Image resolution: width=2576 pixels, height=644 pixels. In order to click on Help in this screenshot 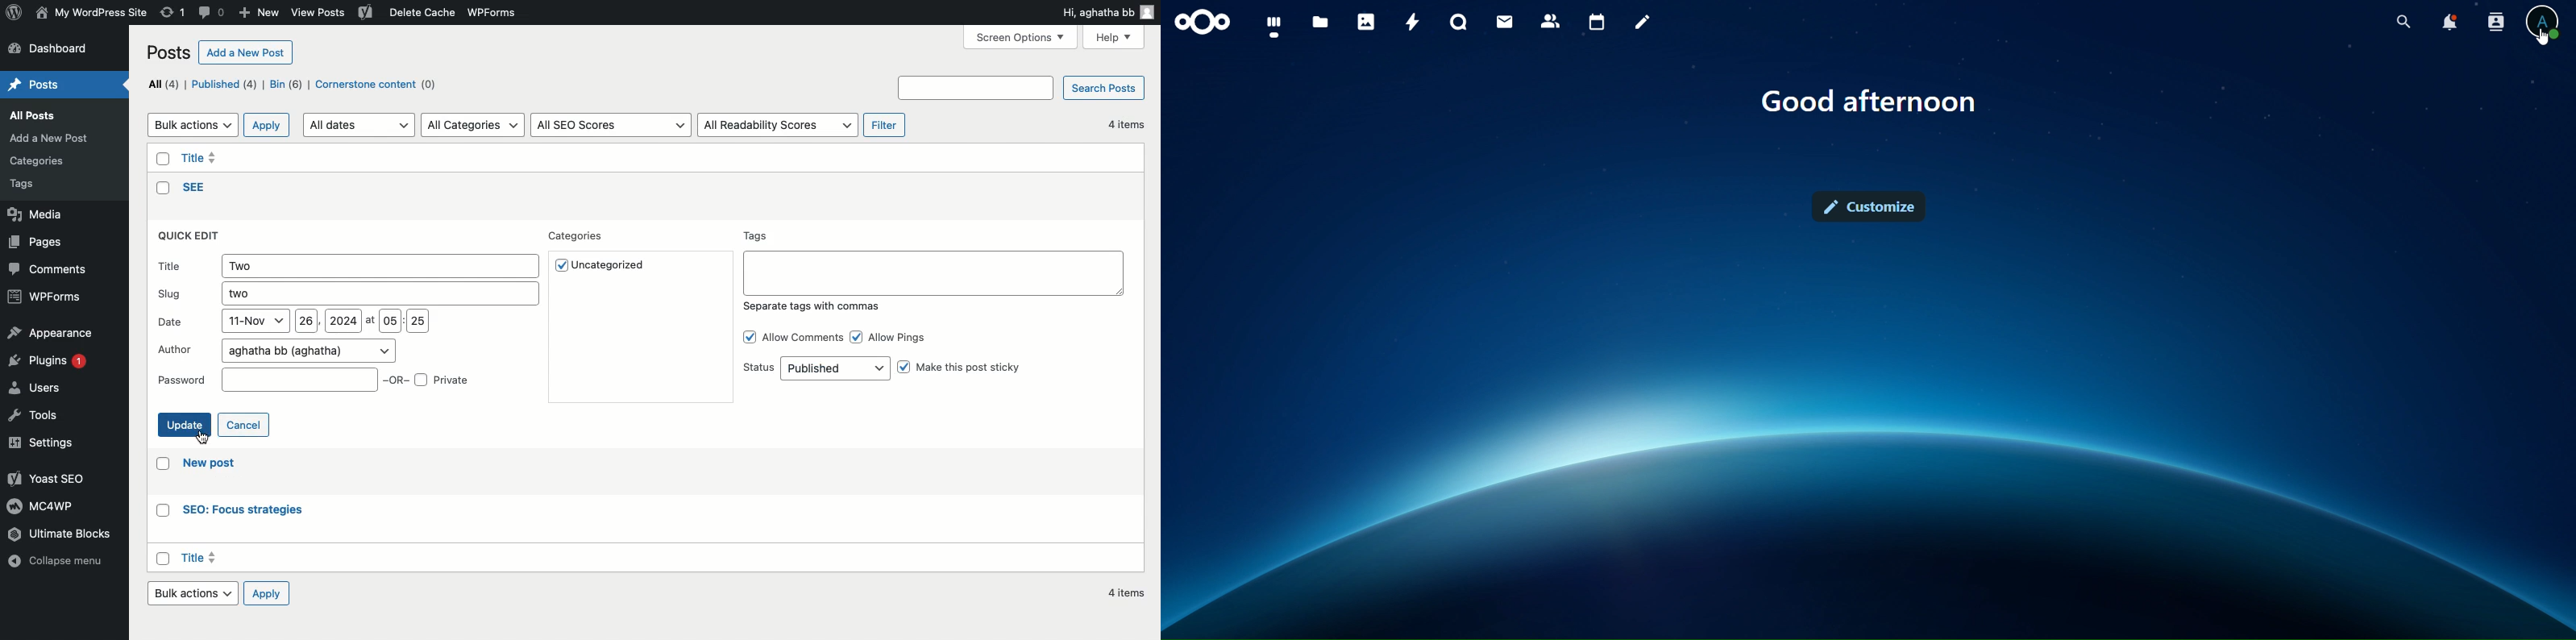, I will do `click(1116, 36)`.